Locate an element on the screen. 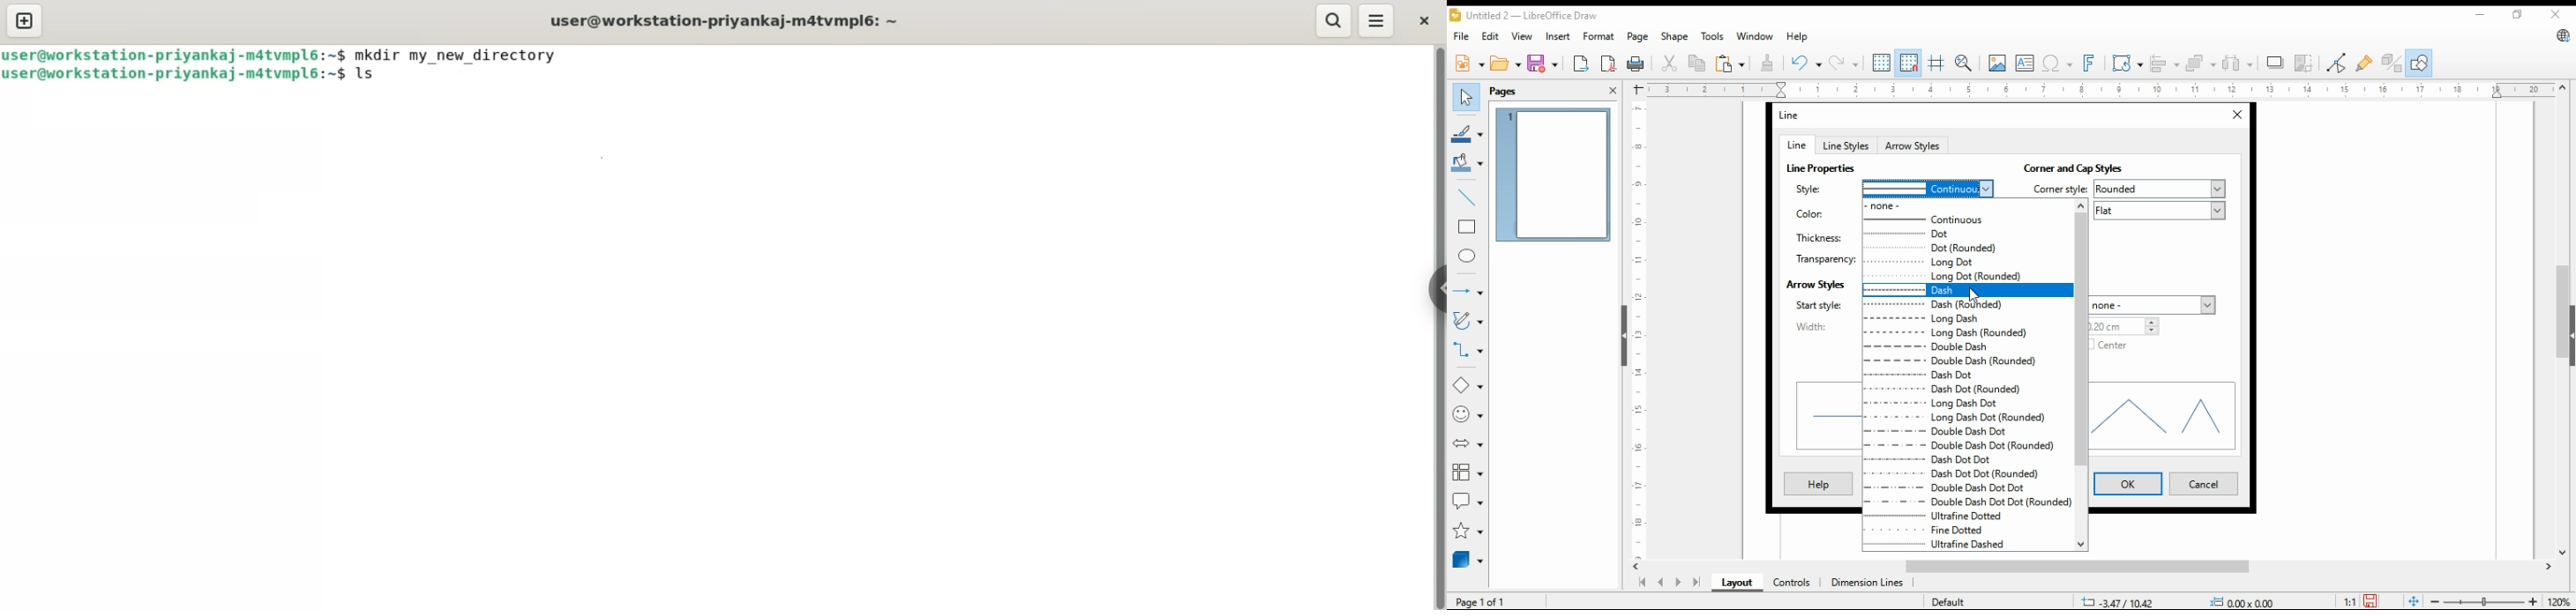 The image size is (2576, 616). ellipse is located at coordinates (1468, 257).